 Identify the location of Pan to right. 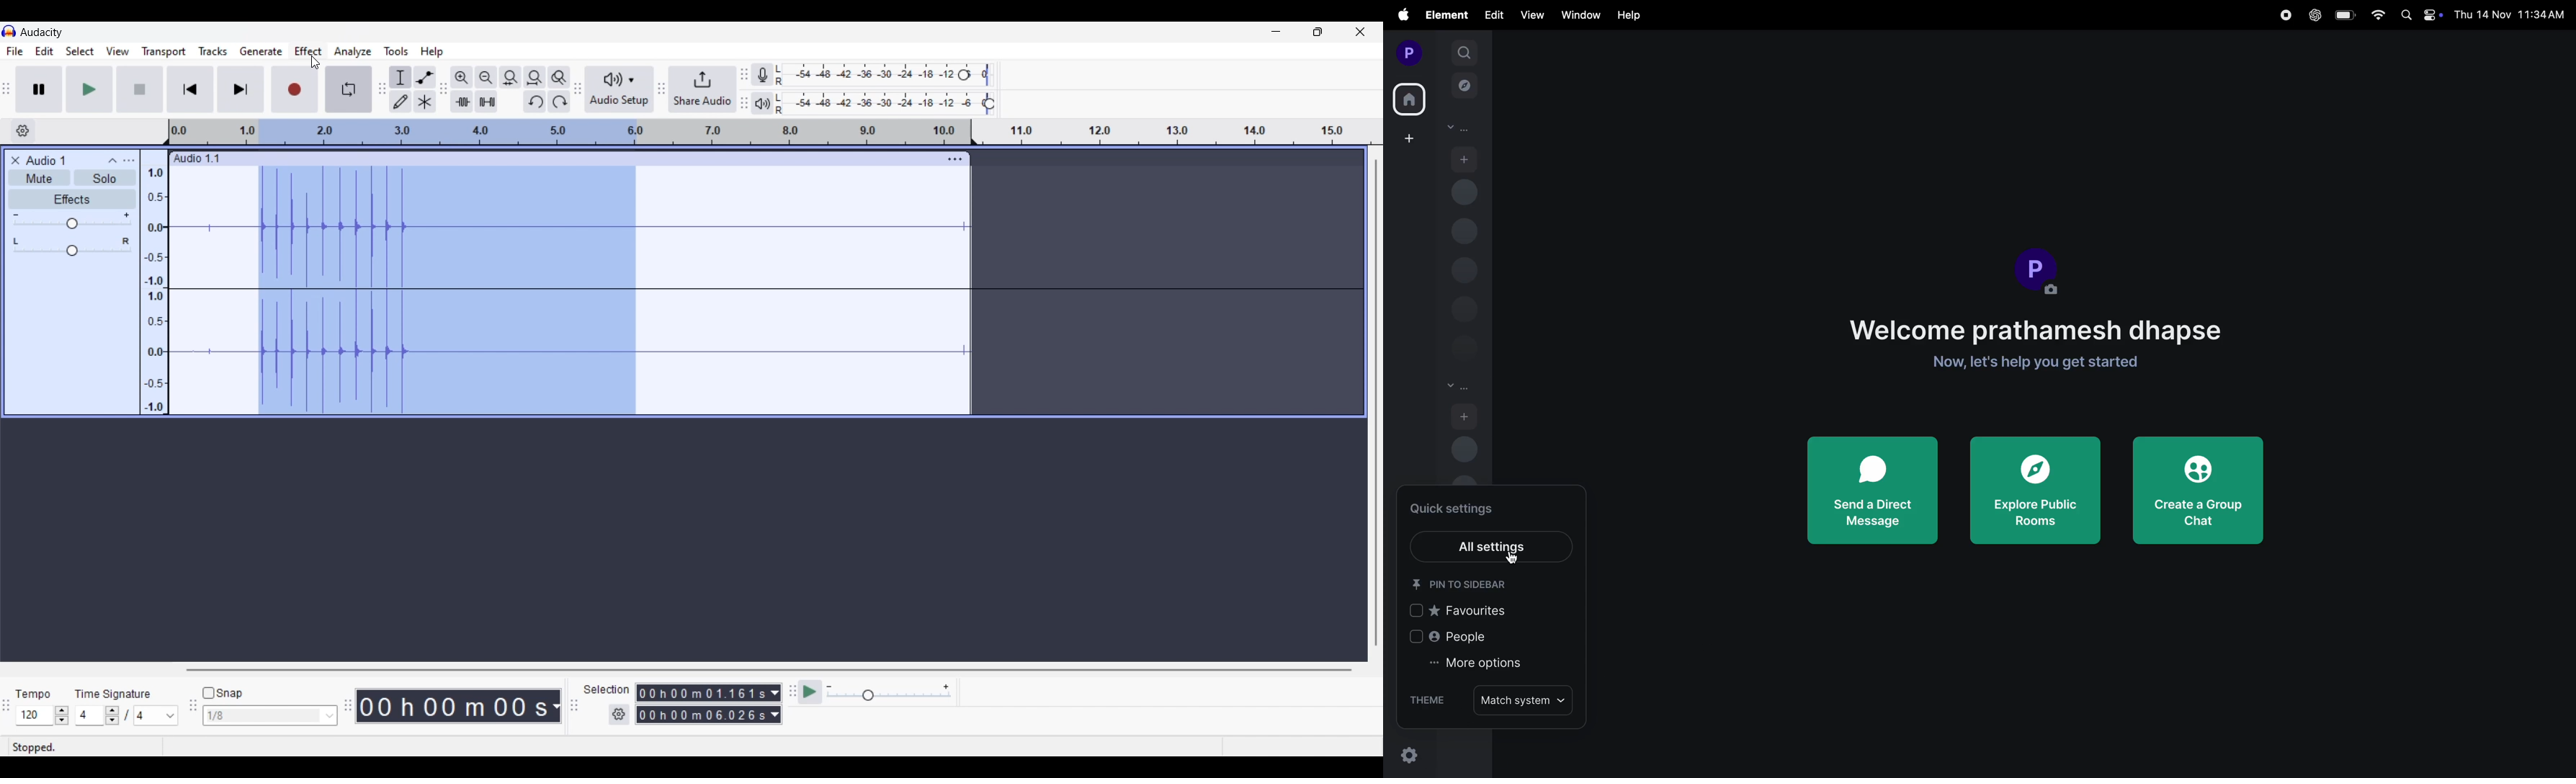
(126, 241).